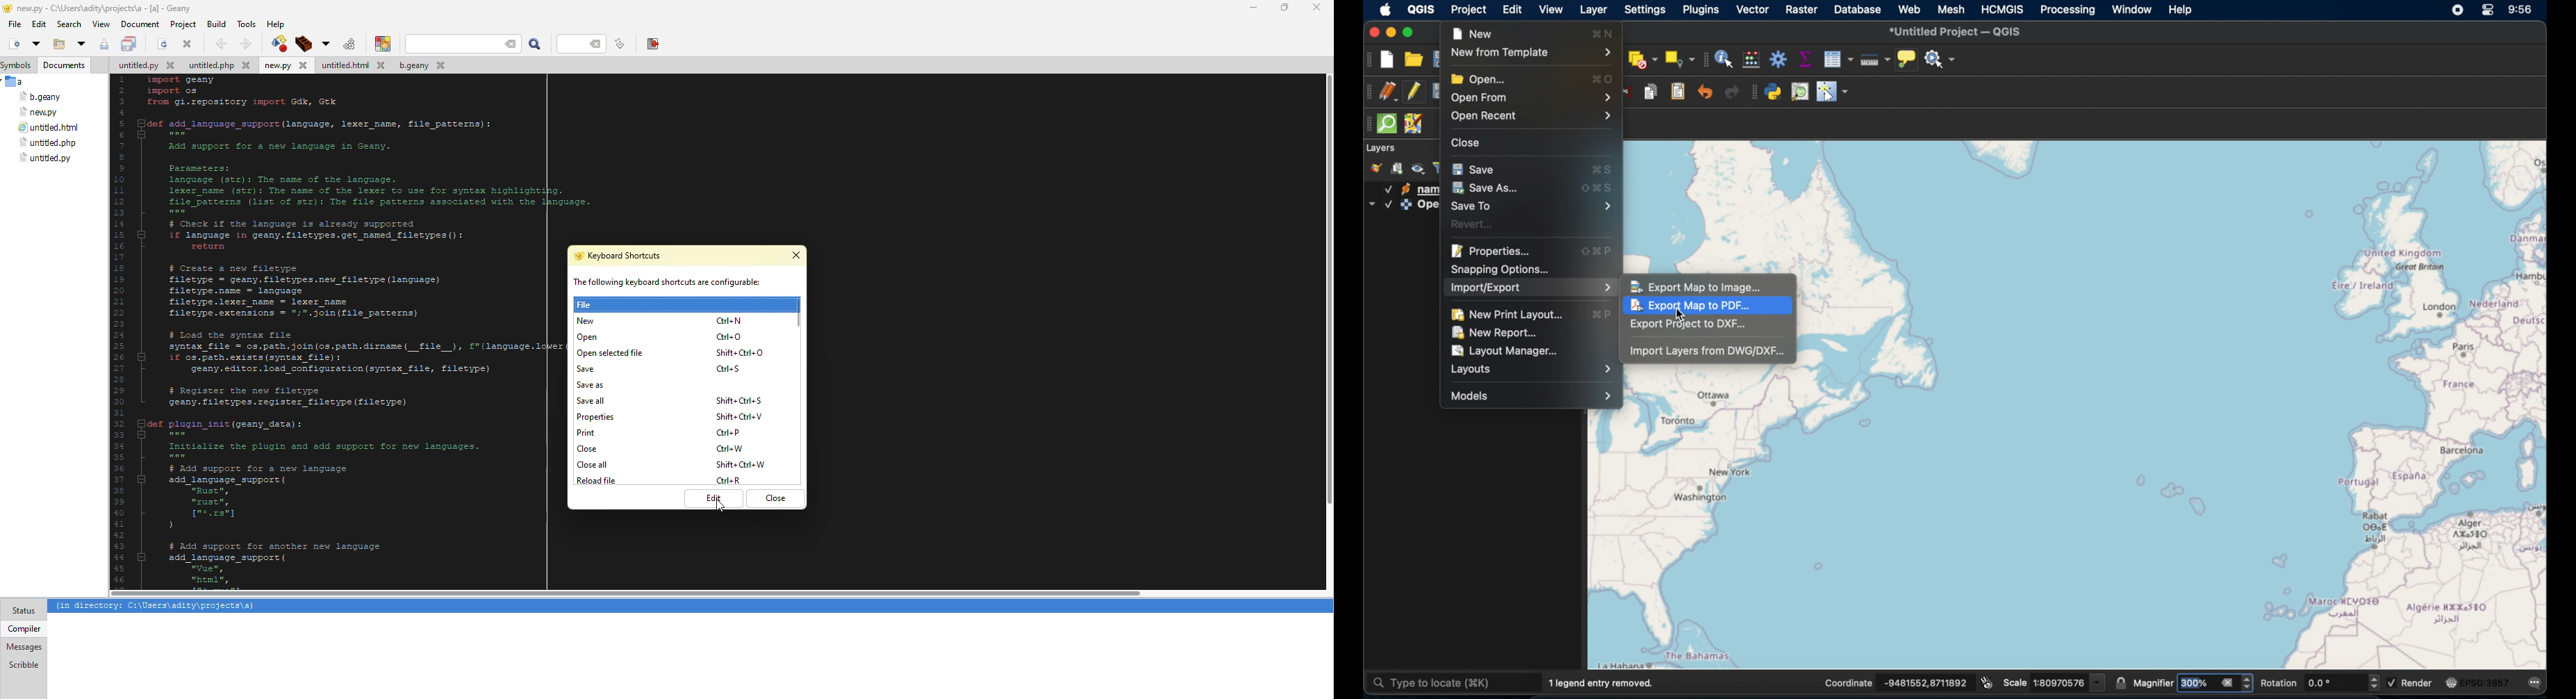 Image resolution: width=2576 pixels, height=700 pixels. Describe the element at coordinates (1688, 325) in the screenshot. I see `export project to dxf` at that location.